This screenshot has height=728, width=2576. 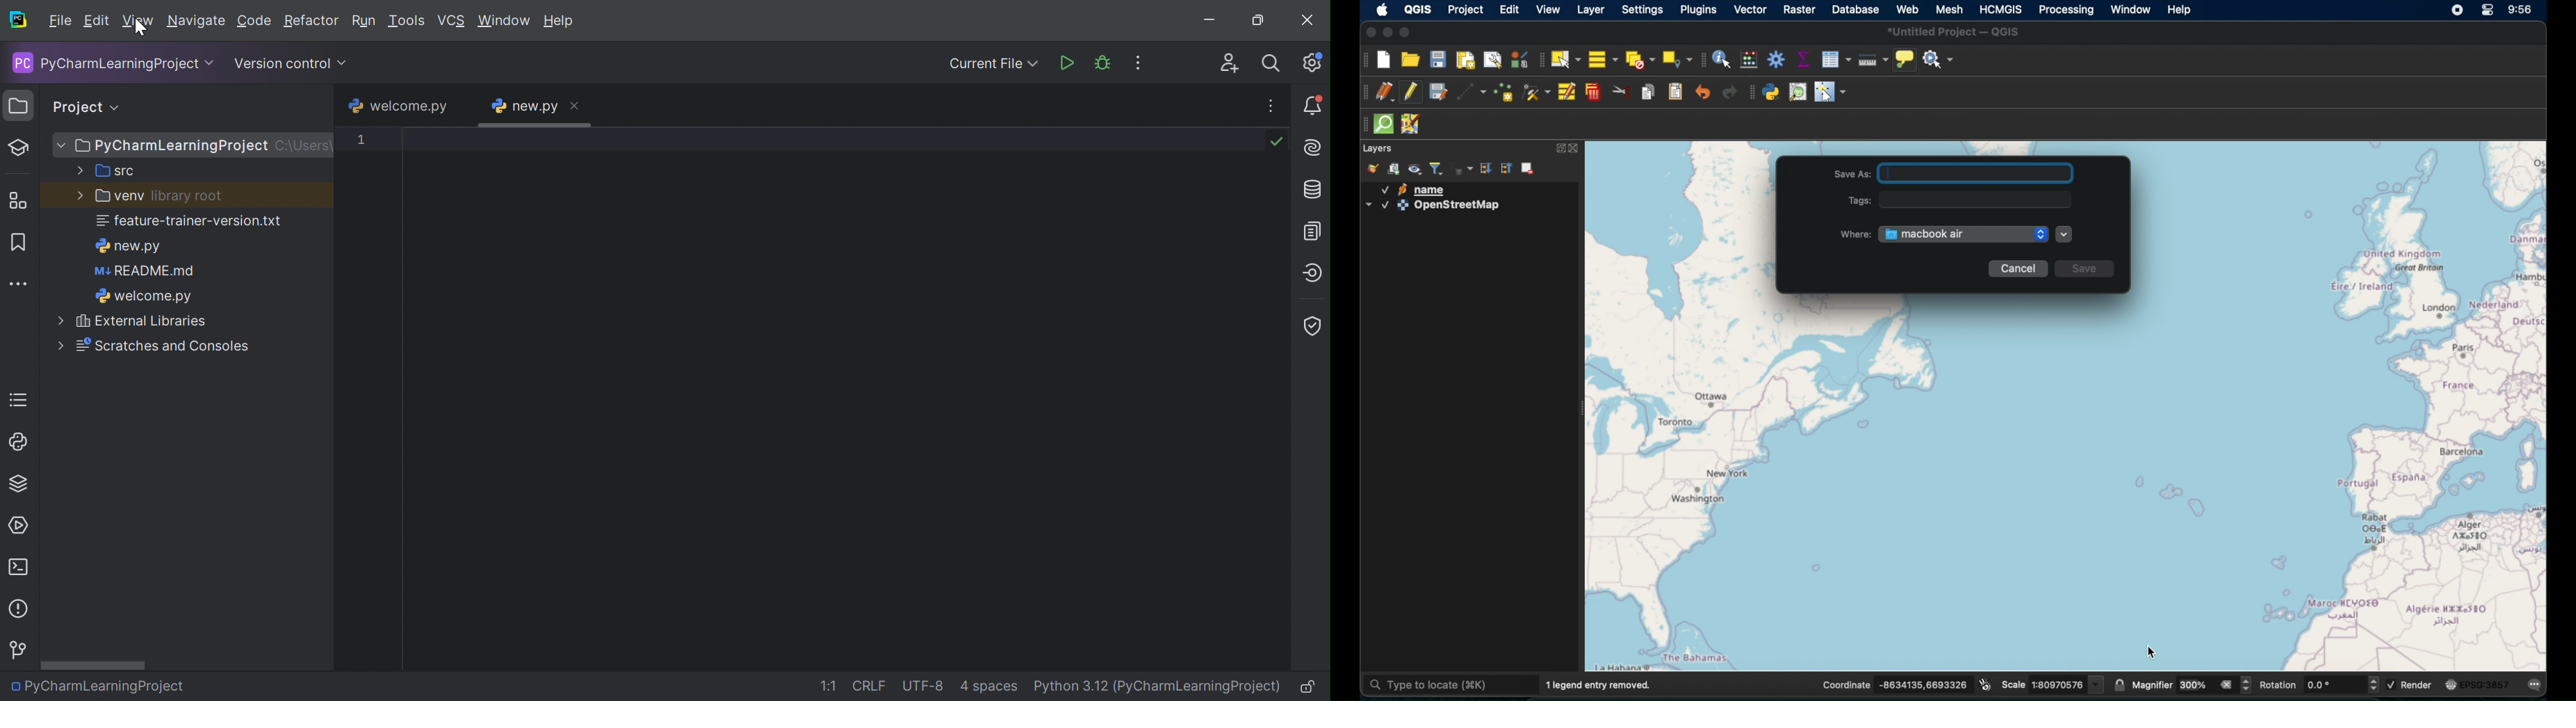 I want to click on toolbox, so click(x=1776, y=59).